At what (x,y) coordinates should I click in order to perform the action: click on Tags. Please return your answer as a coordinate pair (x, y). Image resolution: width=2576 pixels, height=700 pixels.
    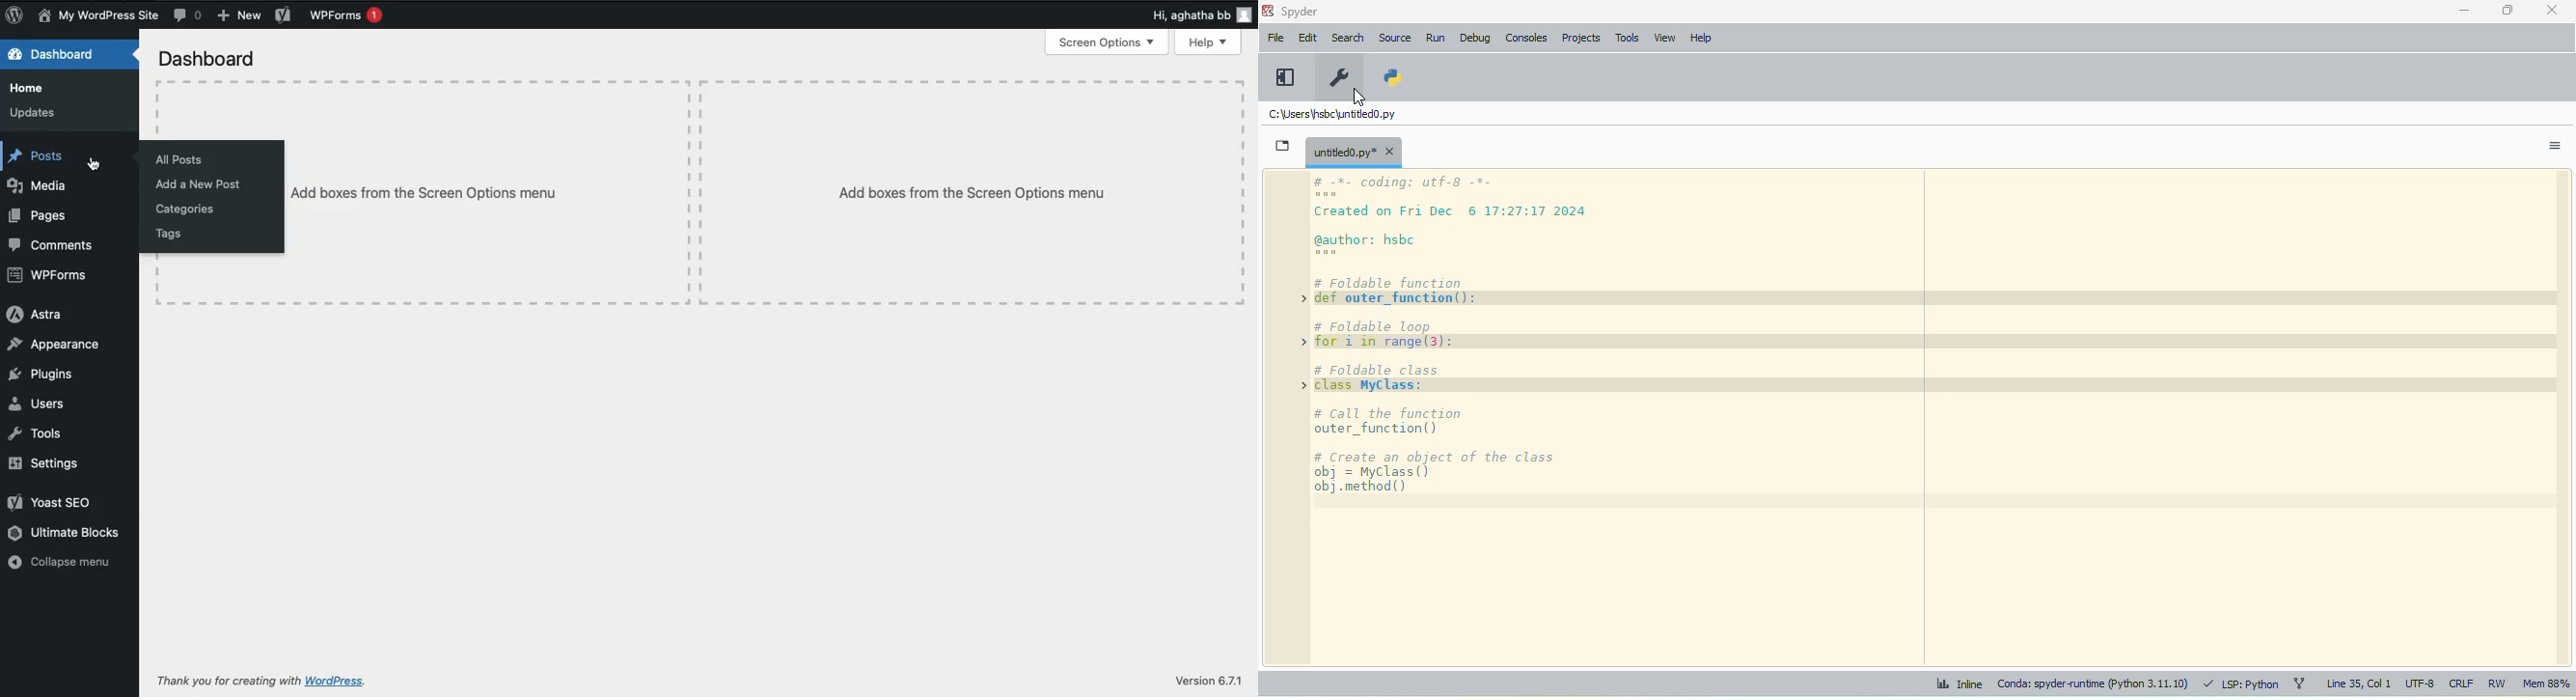
    Looking at the image, I should click on (172, 236).